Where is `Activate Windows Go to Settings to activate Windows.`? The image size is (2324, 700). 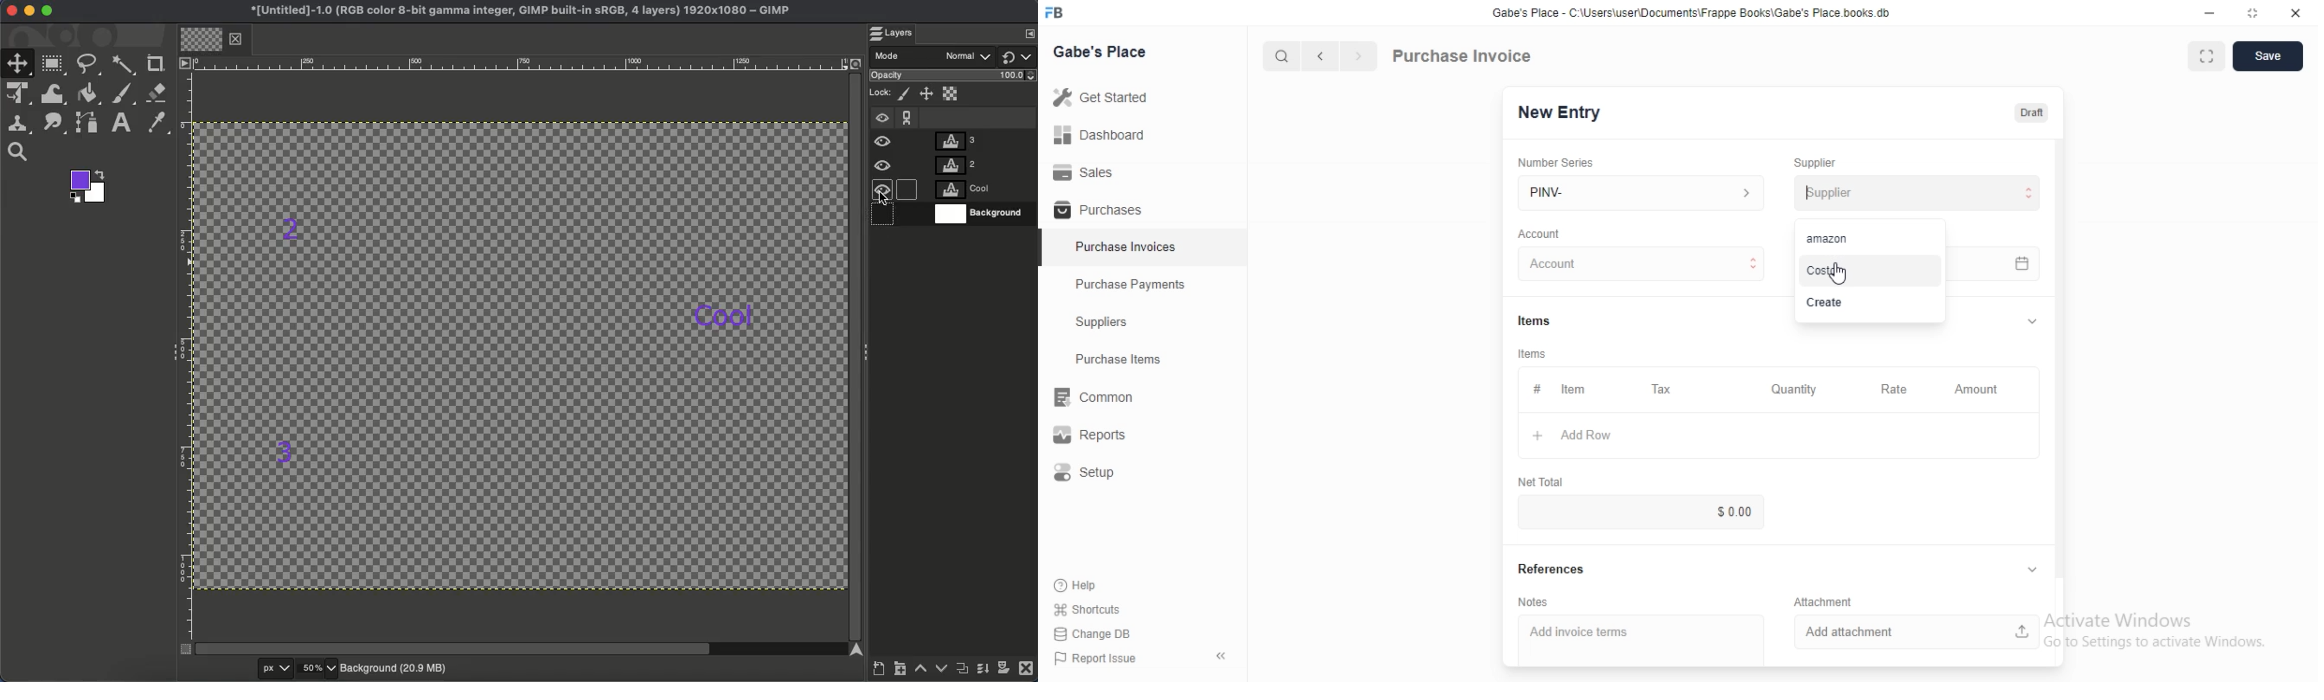 Activate Windows Go to Settings to activate Windows. is located at coordinates (2155, 630).